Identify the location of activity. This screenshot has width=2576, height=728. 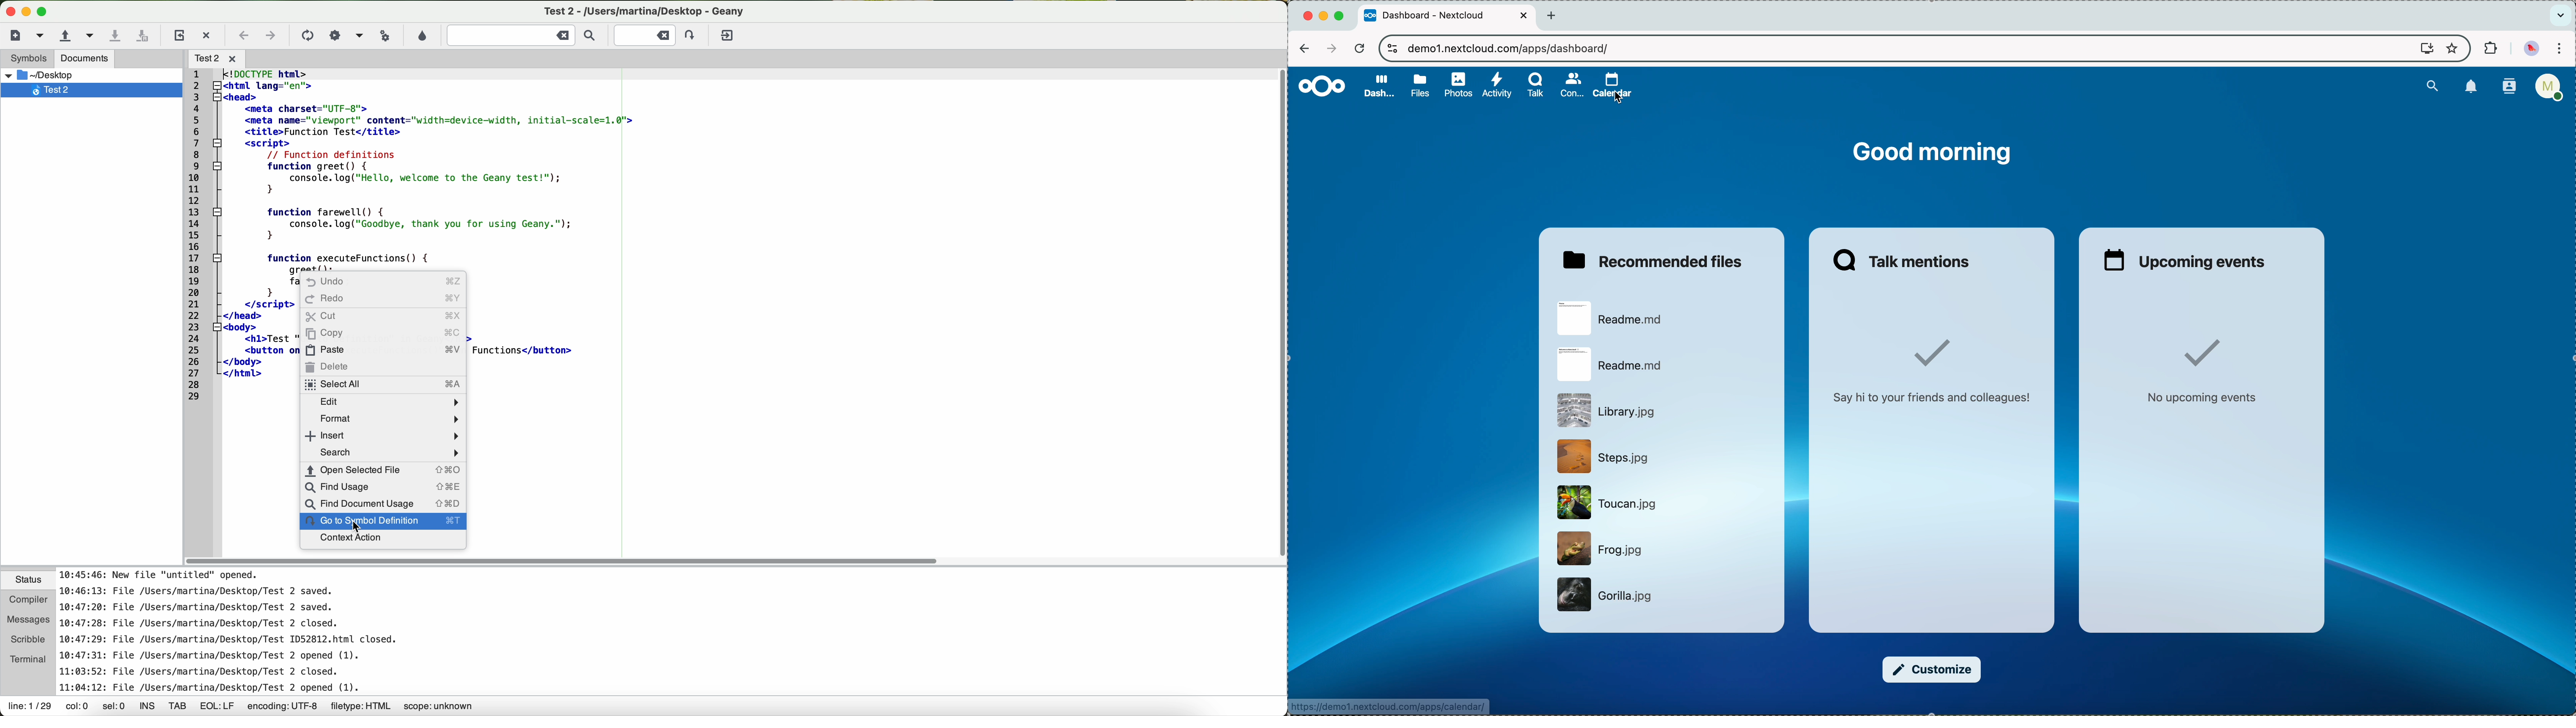
(1497, 86).